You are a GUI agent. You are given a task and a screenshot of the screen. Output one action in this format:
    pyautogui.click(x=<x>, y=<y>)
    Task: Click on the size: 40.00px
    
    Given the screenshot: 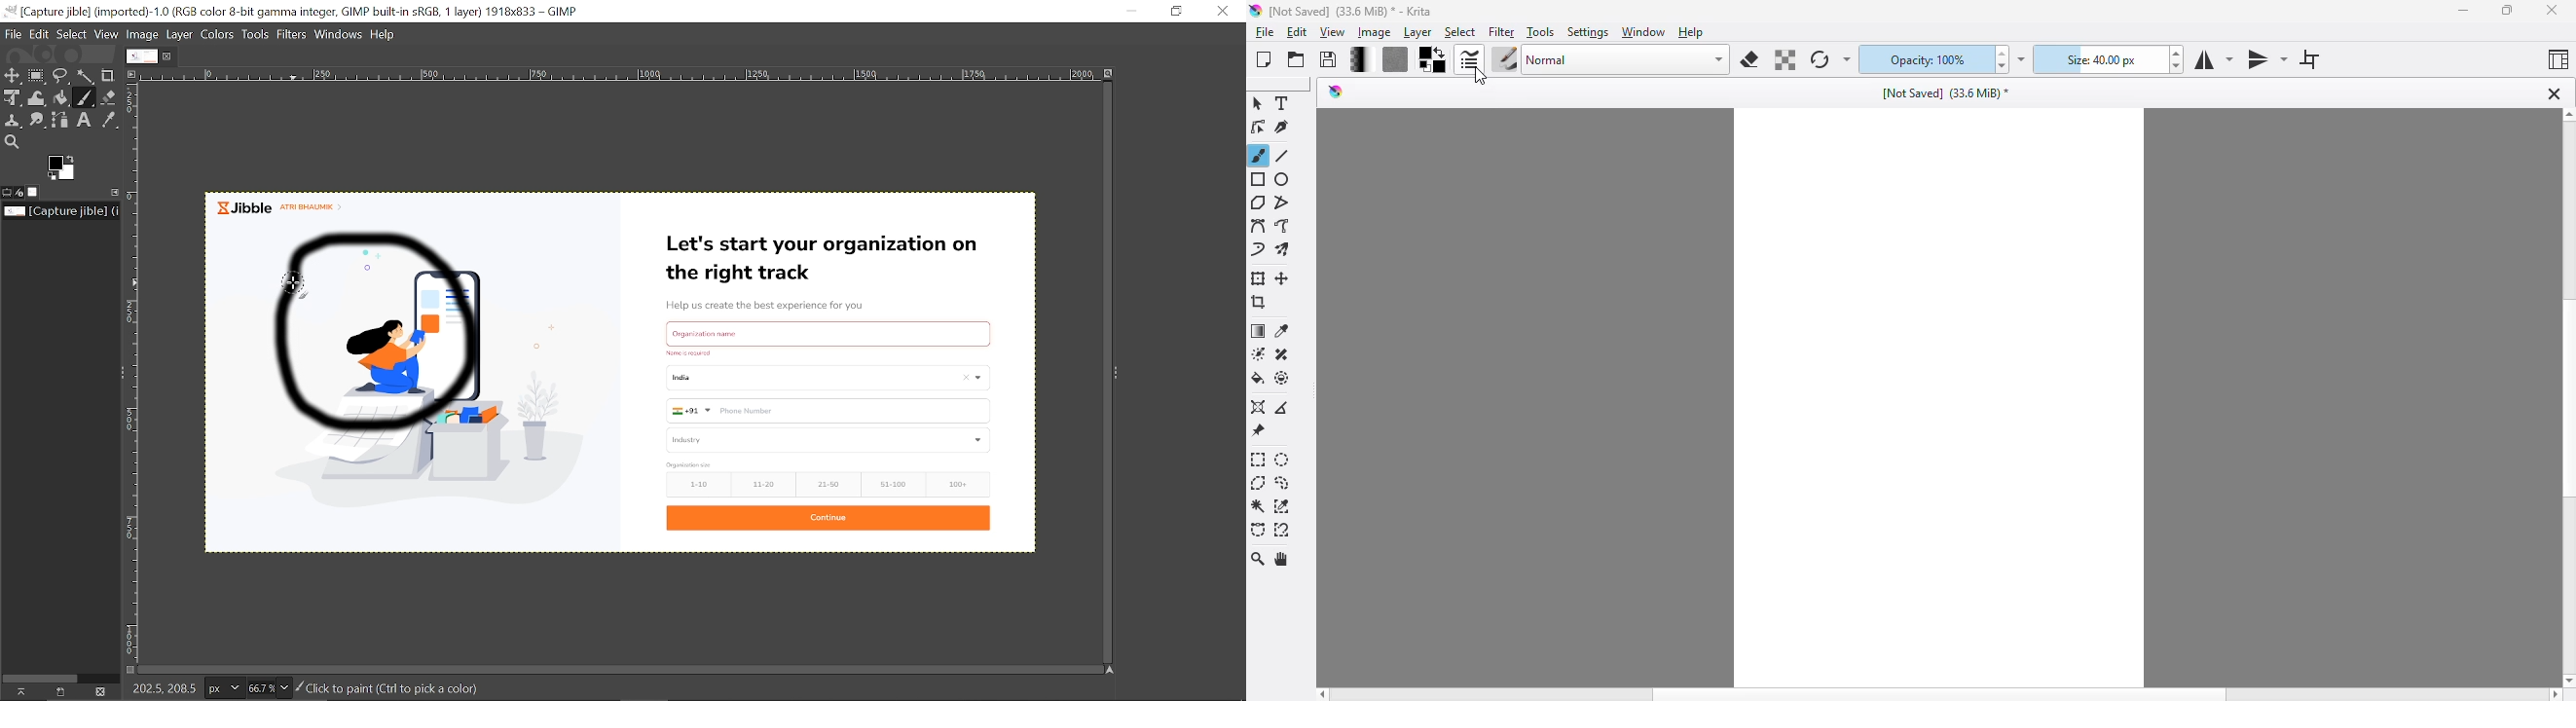 What is the action you would take?
    pyautogui.click(x=2103, y=60)
    